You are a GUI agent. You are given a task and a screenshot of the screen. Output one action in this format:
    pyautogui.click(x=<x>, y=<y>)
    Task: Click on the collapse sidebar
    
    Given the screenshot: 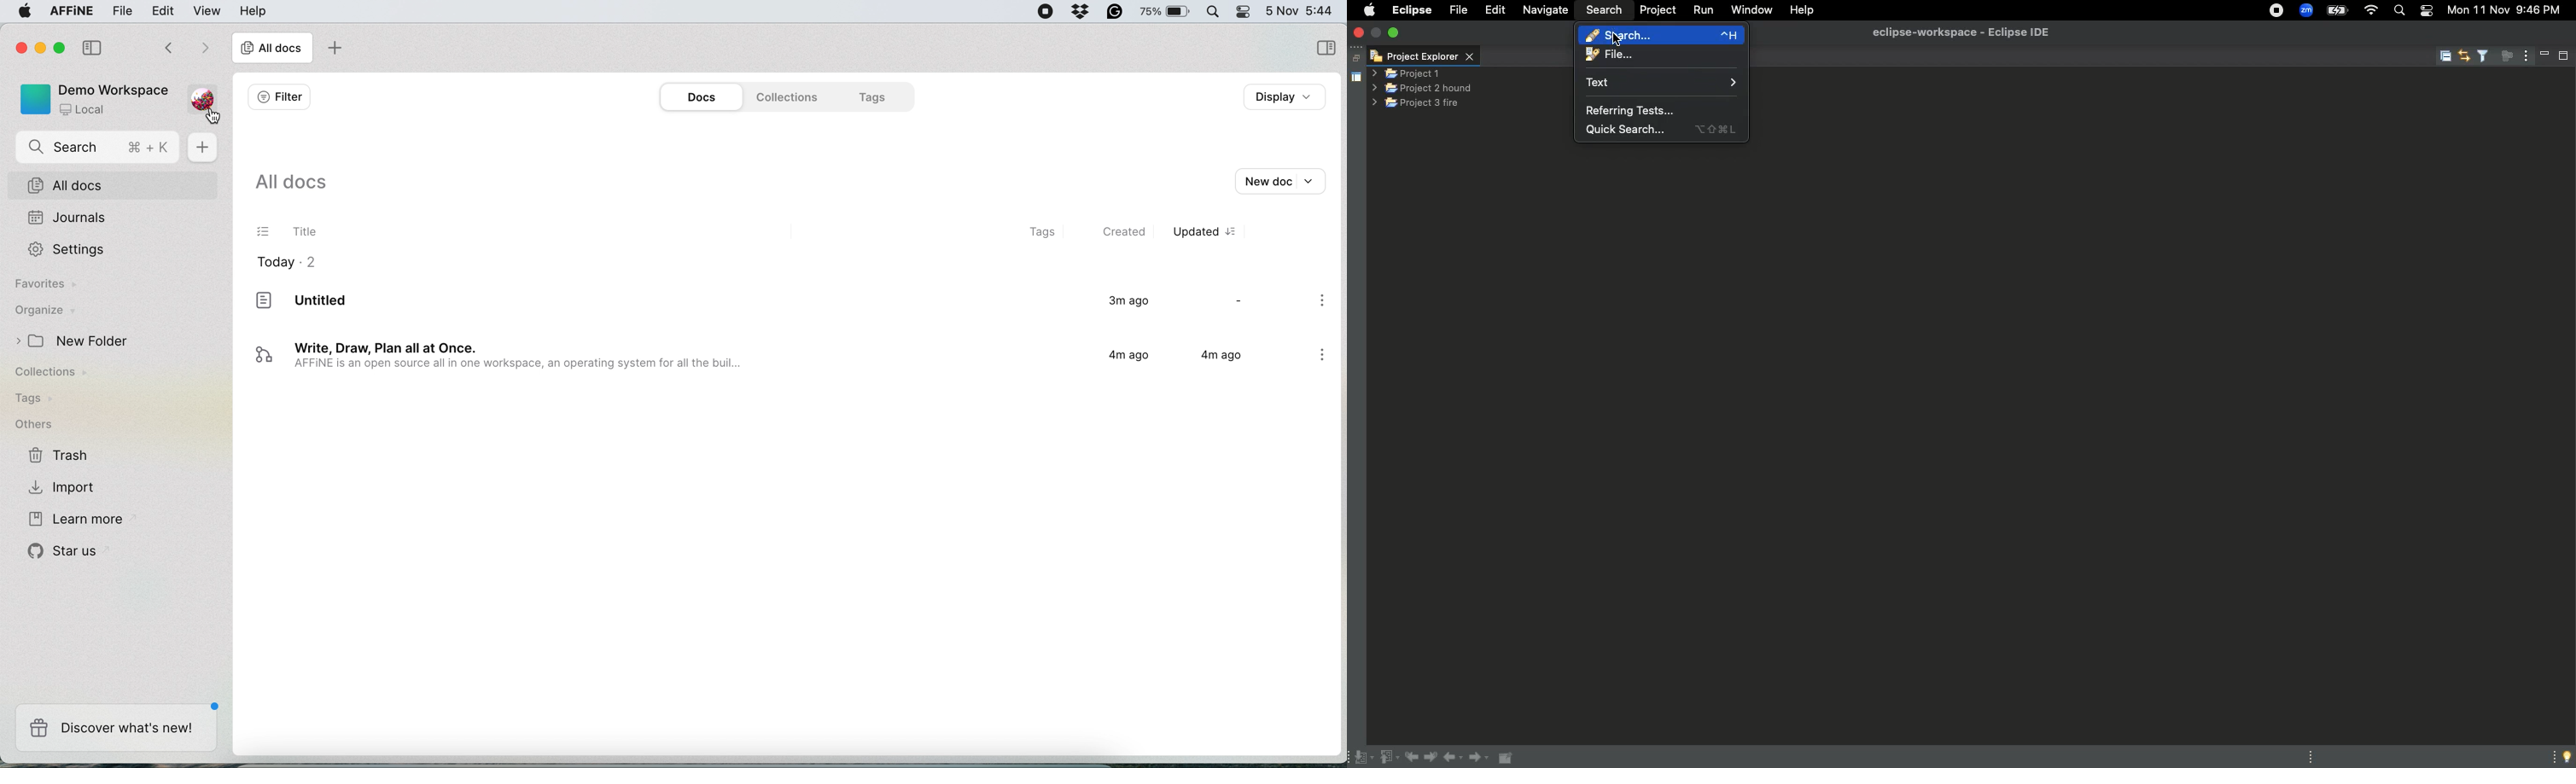 What is the action you would take?
    pyautogui.click(x=95, y=47)
    